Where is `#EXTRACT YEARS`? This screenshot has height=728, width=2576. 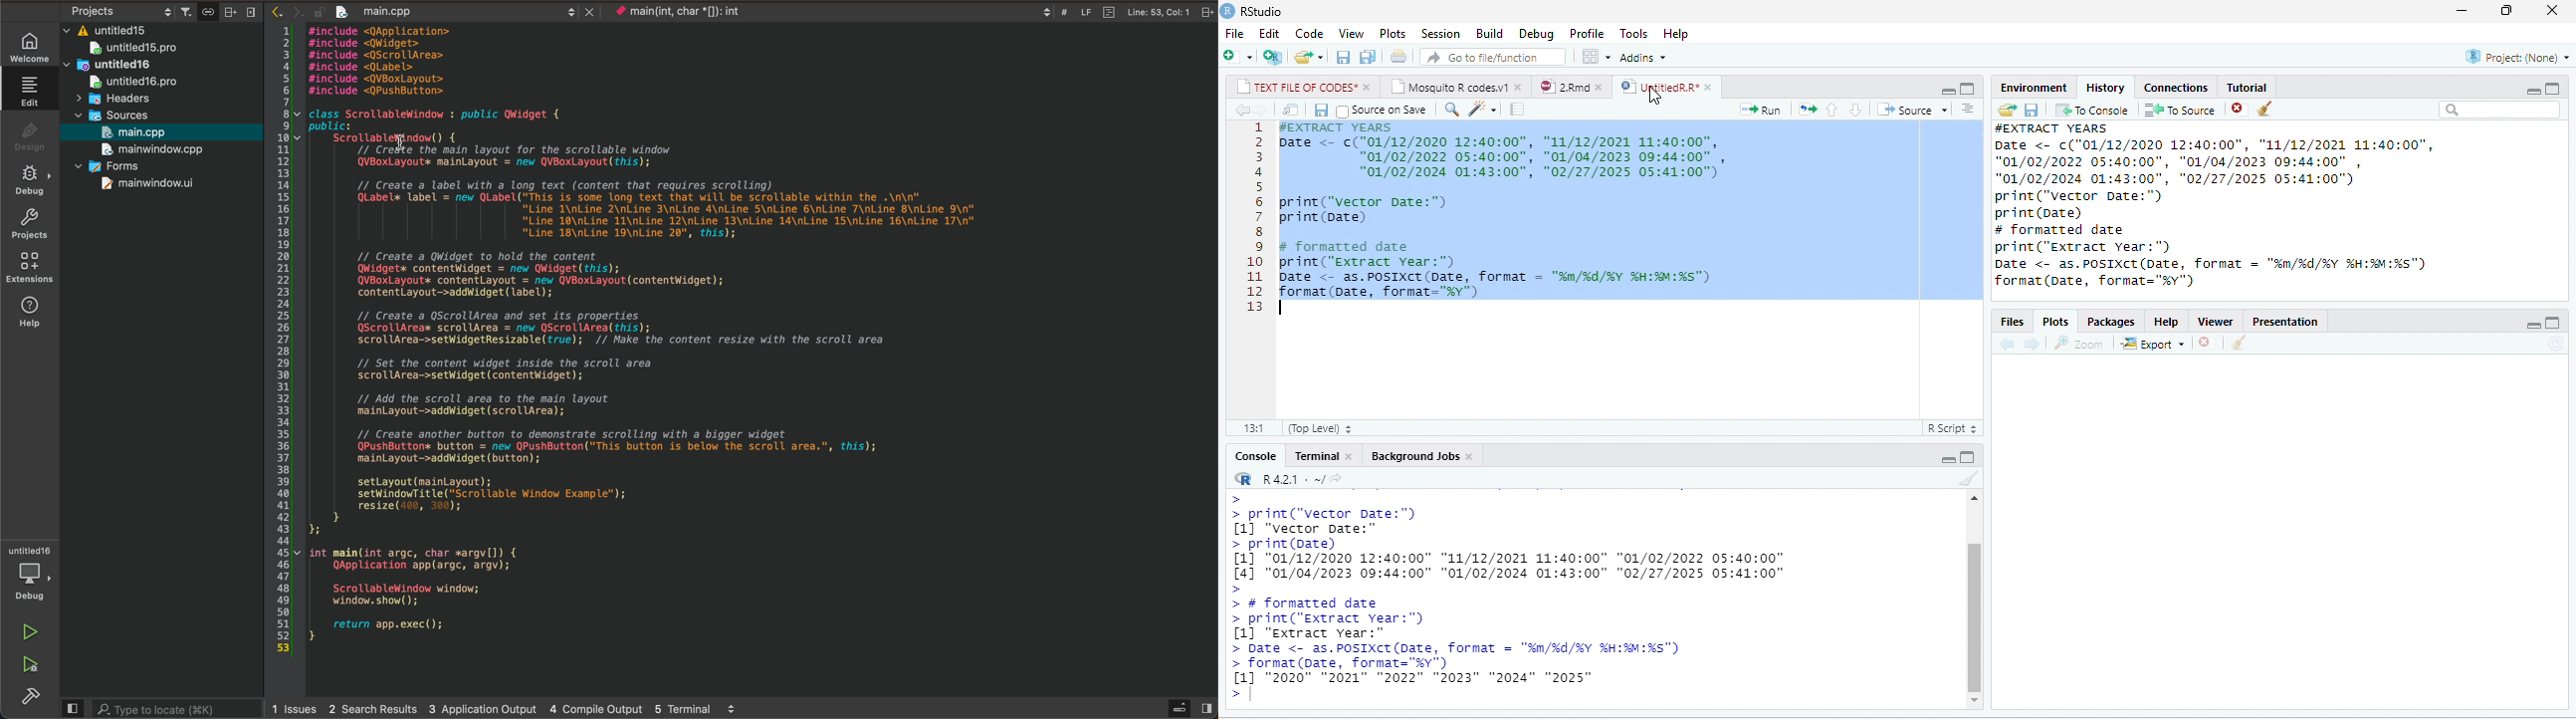
#EXTRACT YEARS is located at coordinates (2057, 127).